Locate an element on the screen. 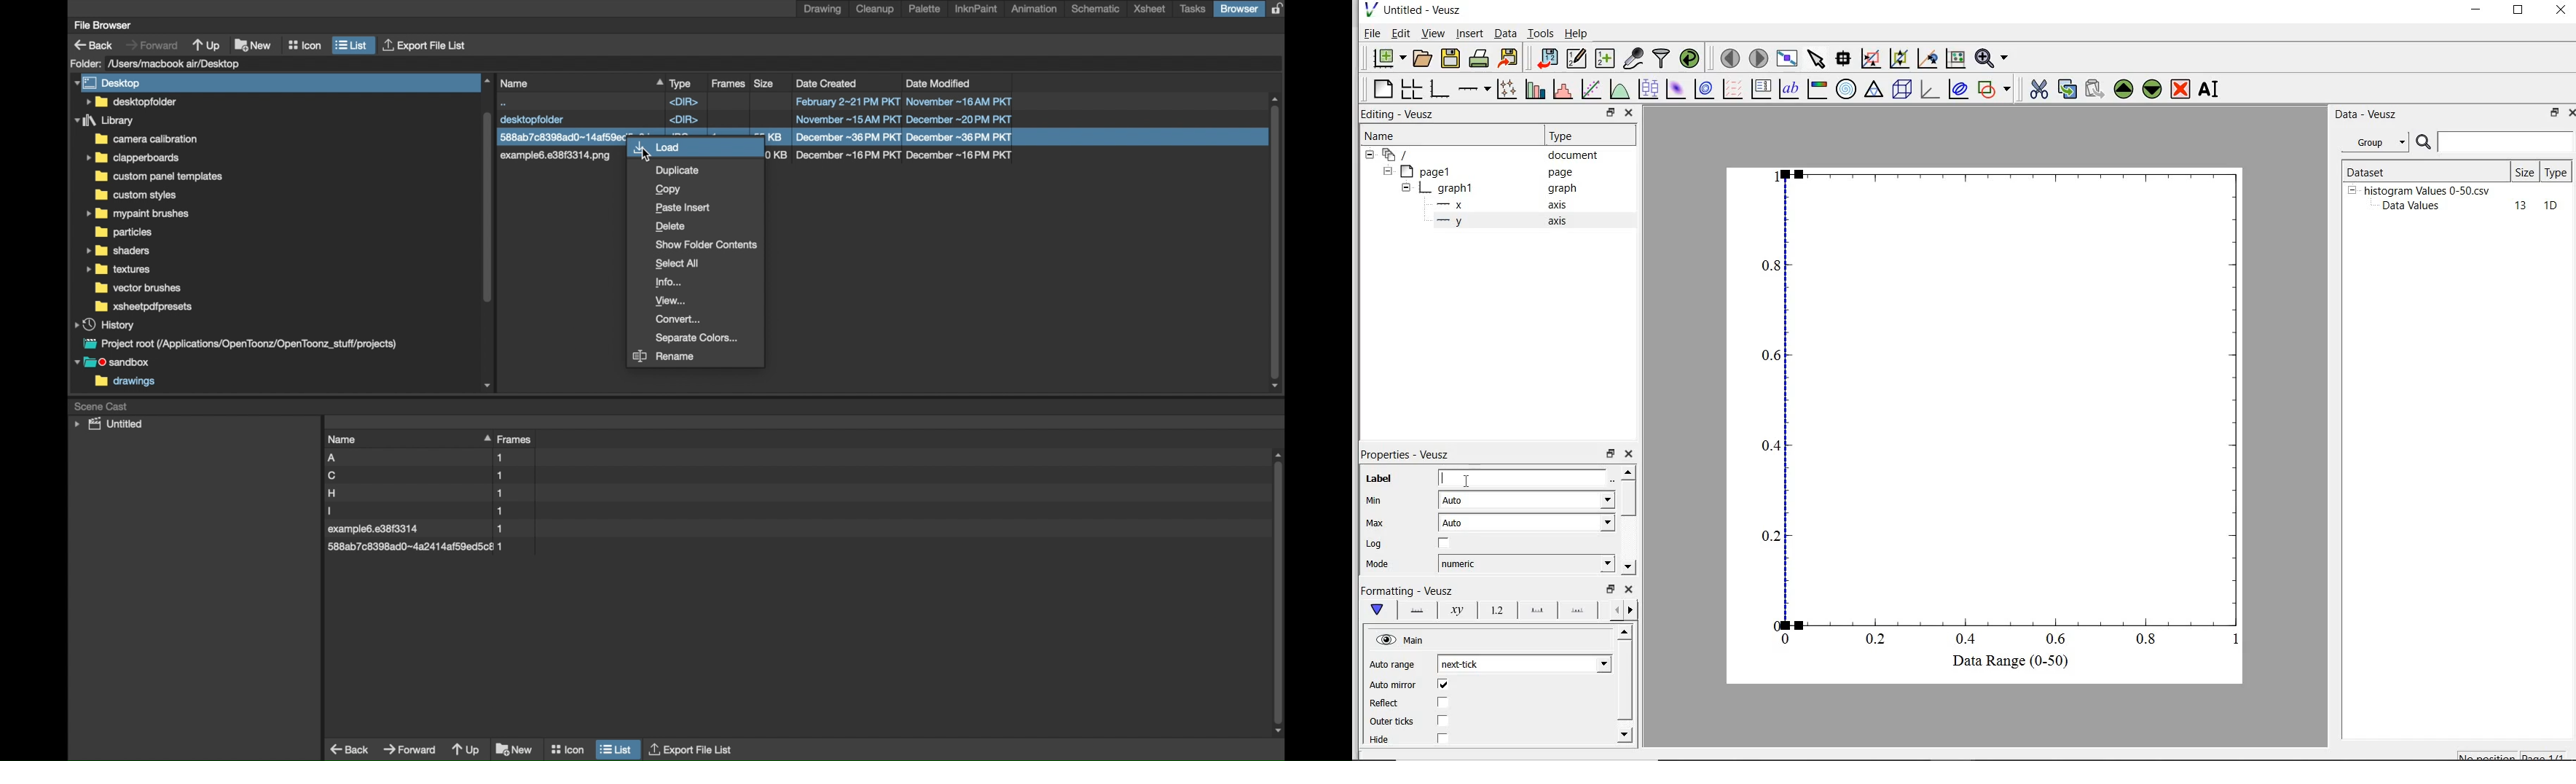  ternary graph is located at coordinates (1874, 90).